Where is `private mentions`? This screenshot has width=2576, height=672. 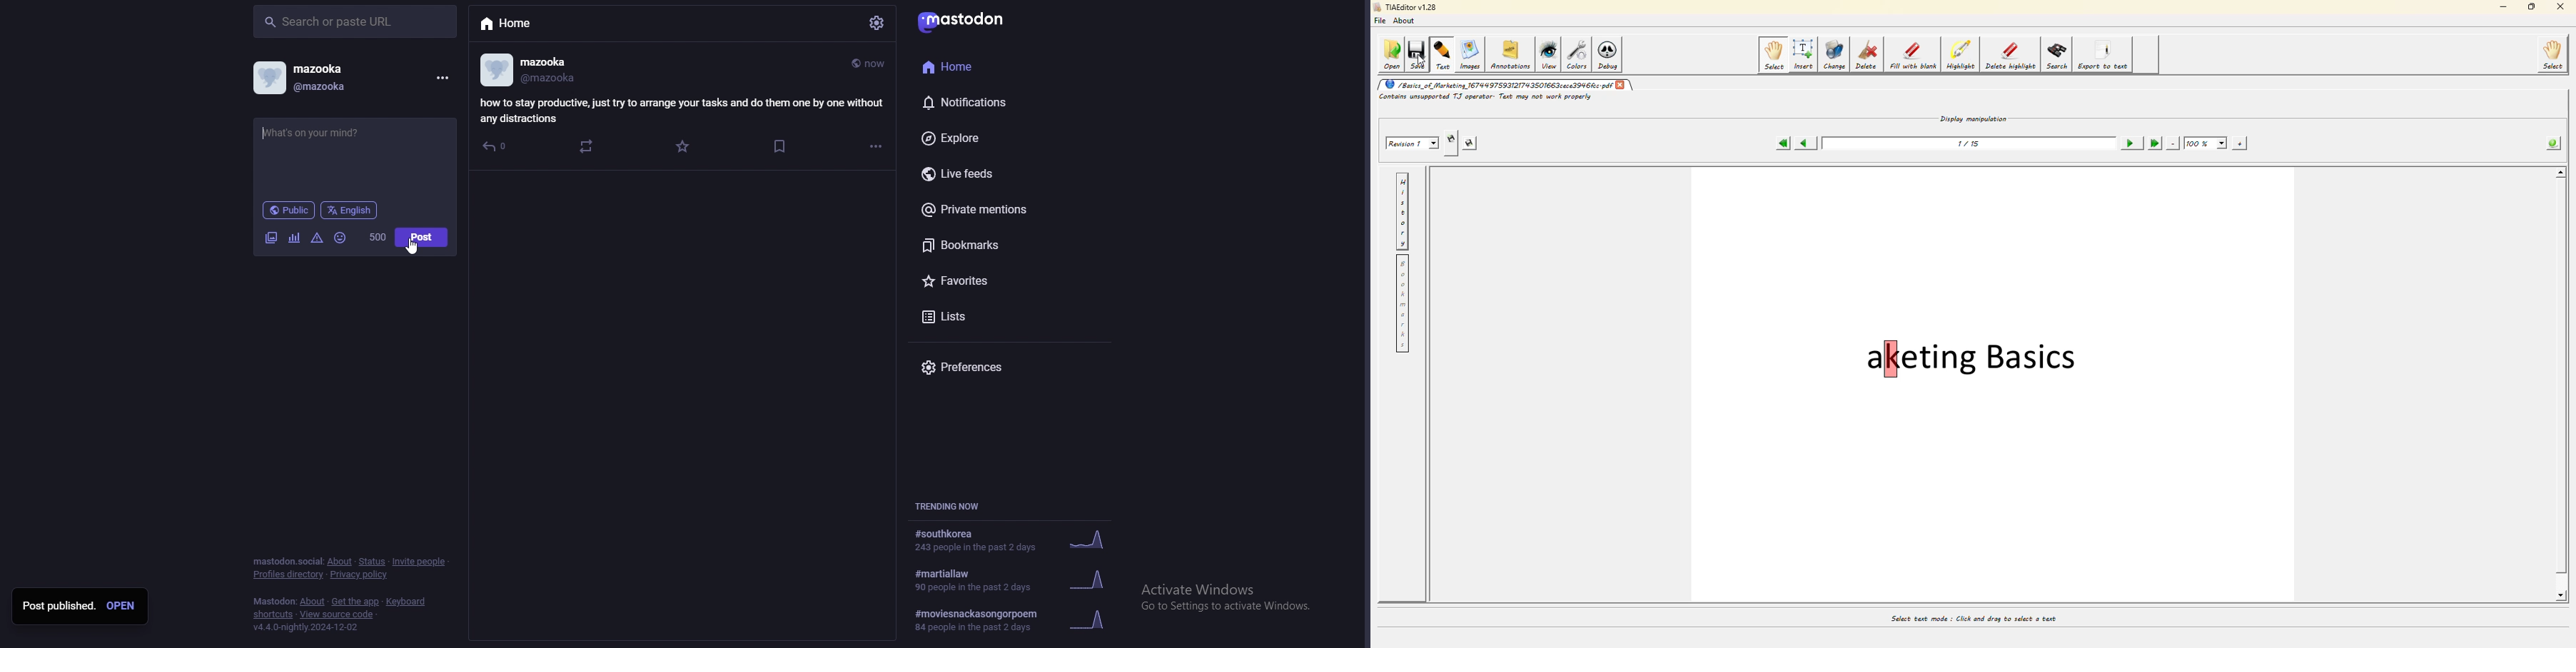
private mentions is located at coordinates (995, 210).